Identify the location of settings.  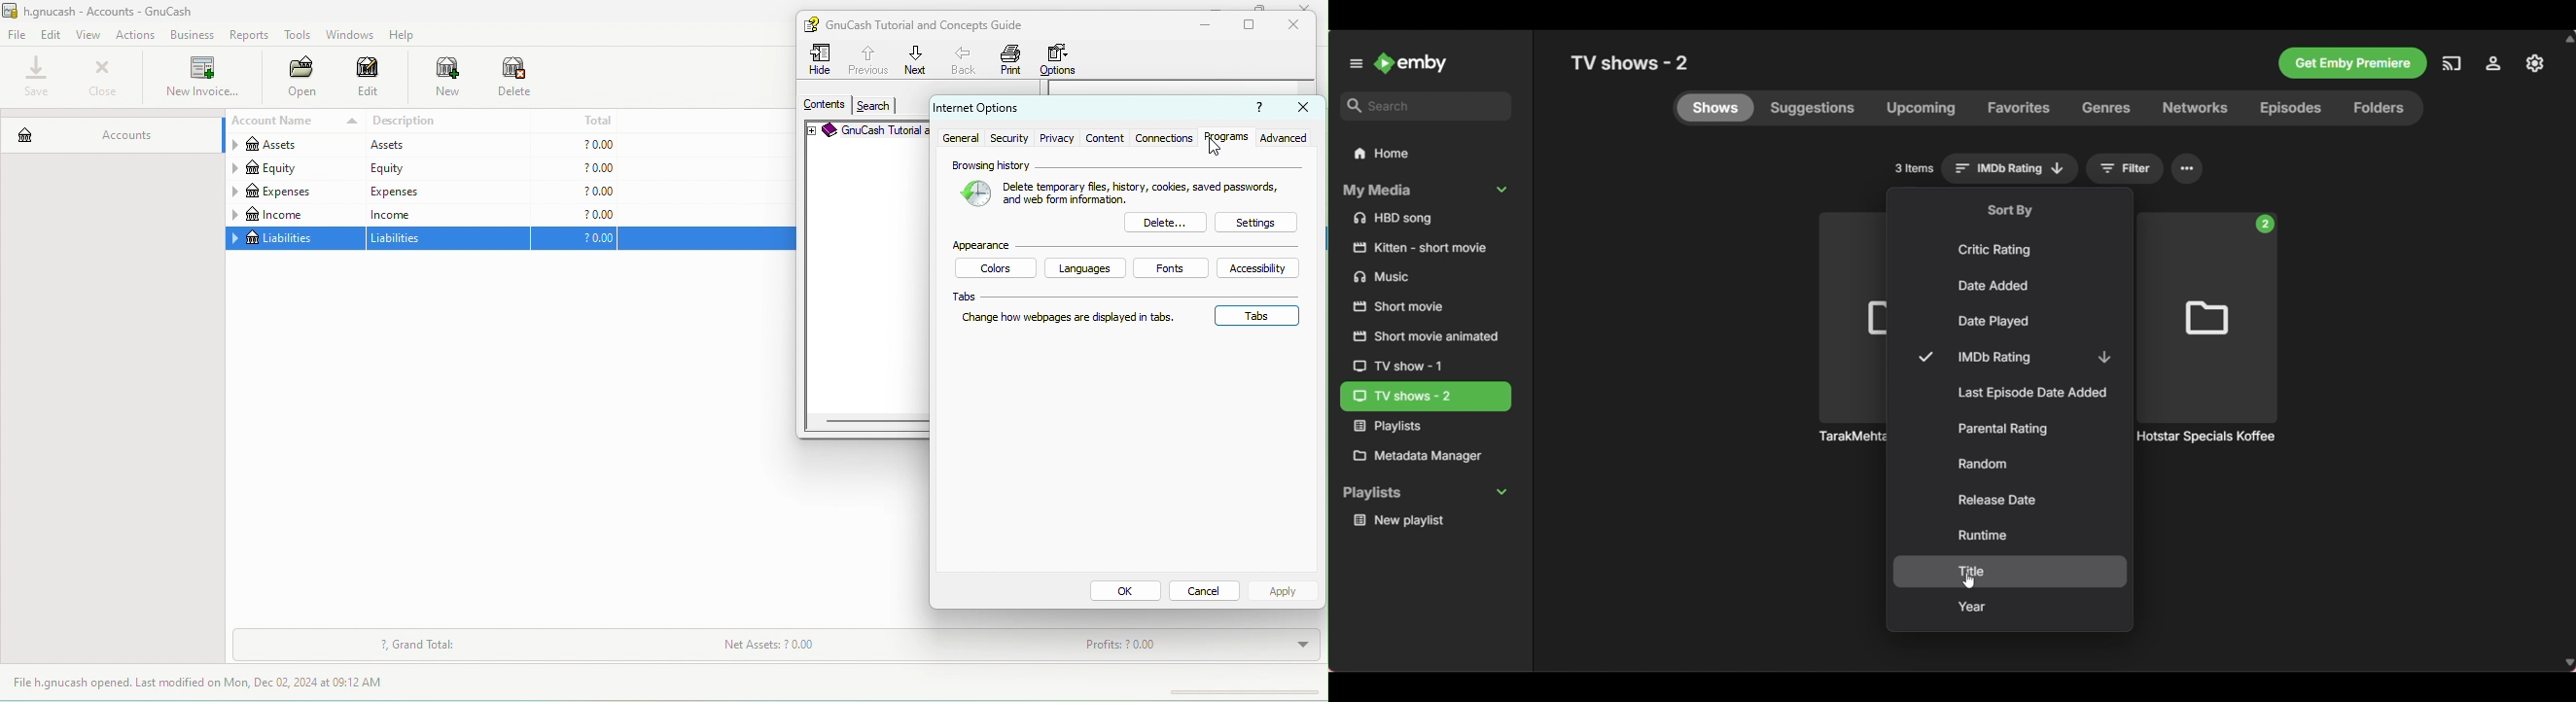
(1259, 222).